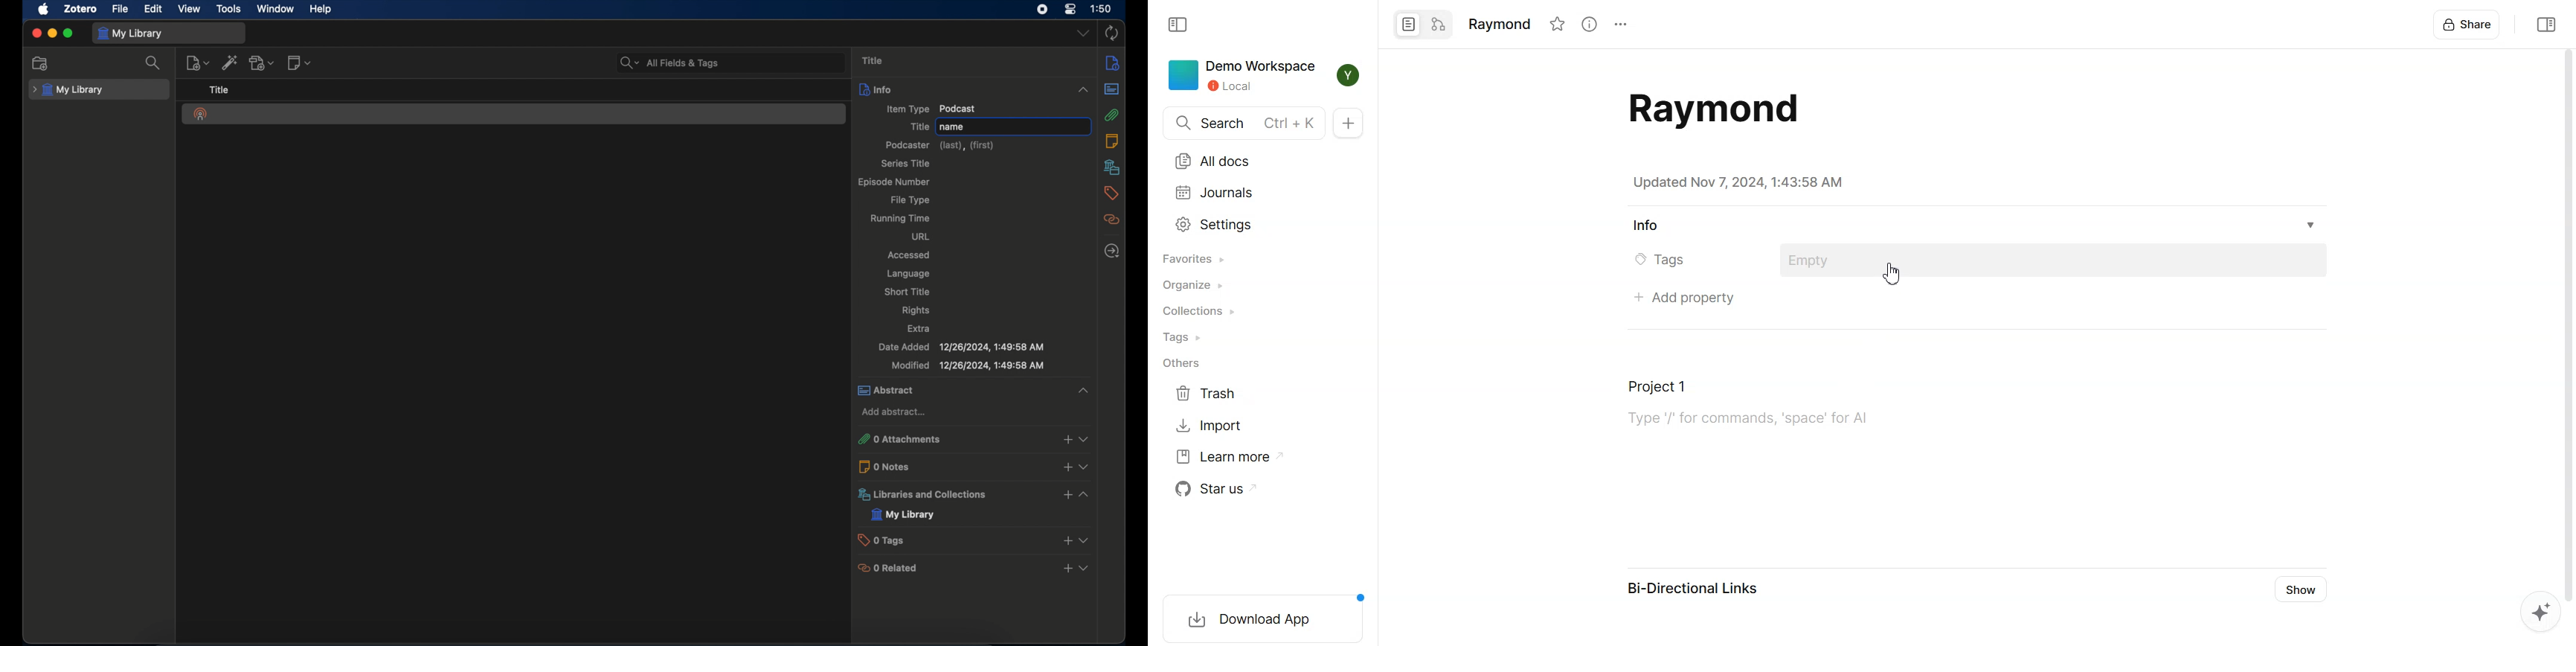  I want to click on rights, so click(918, 310).